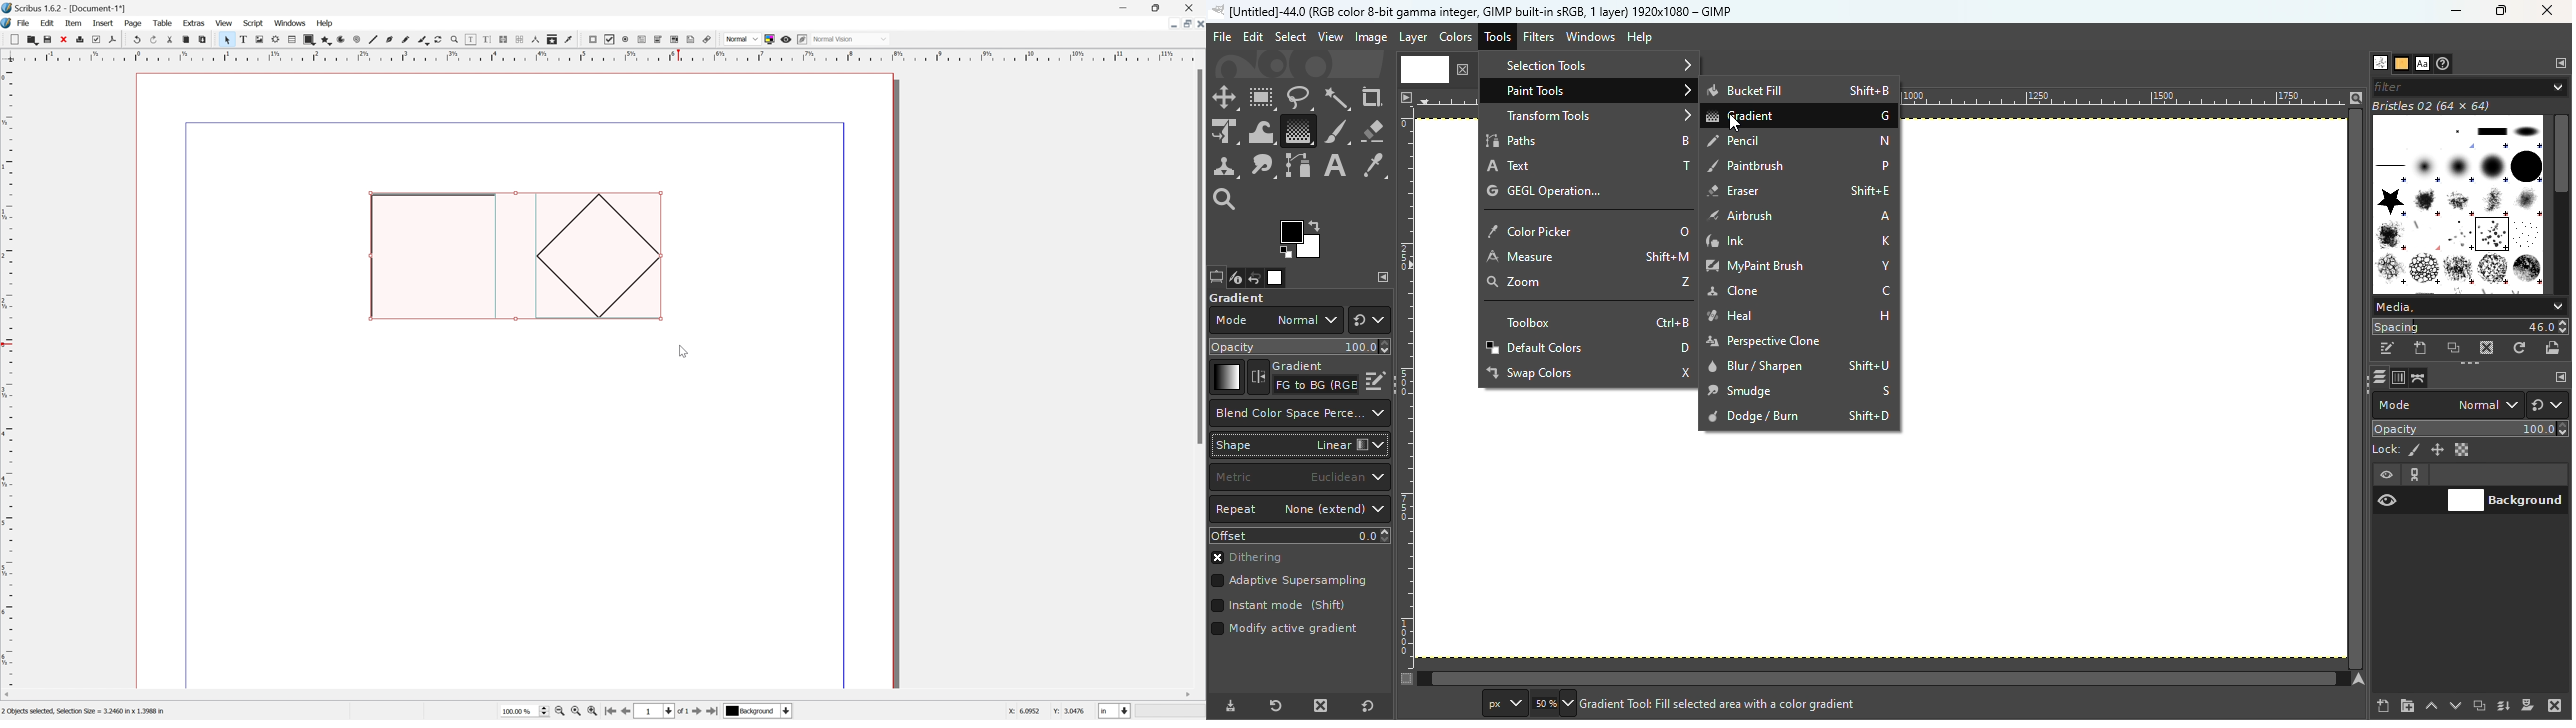 This screenshot has height=728, width=2576. I want to click on Cursor, so click(685, 351).